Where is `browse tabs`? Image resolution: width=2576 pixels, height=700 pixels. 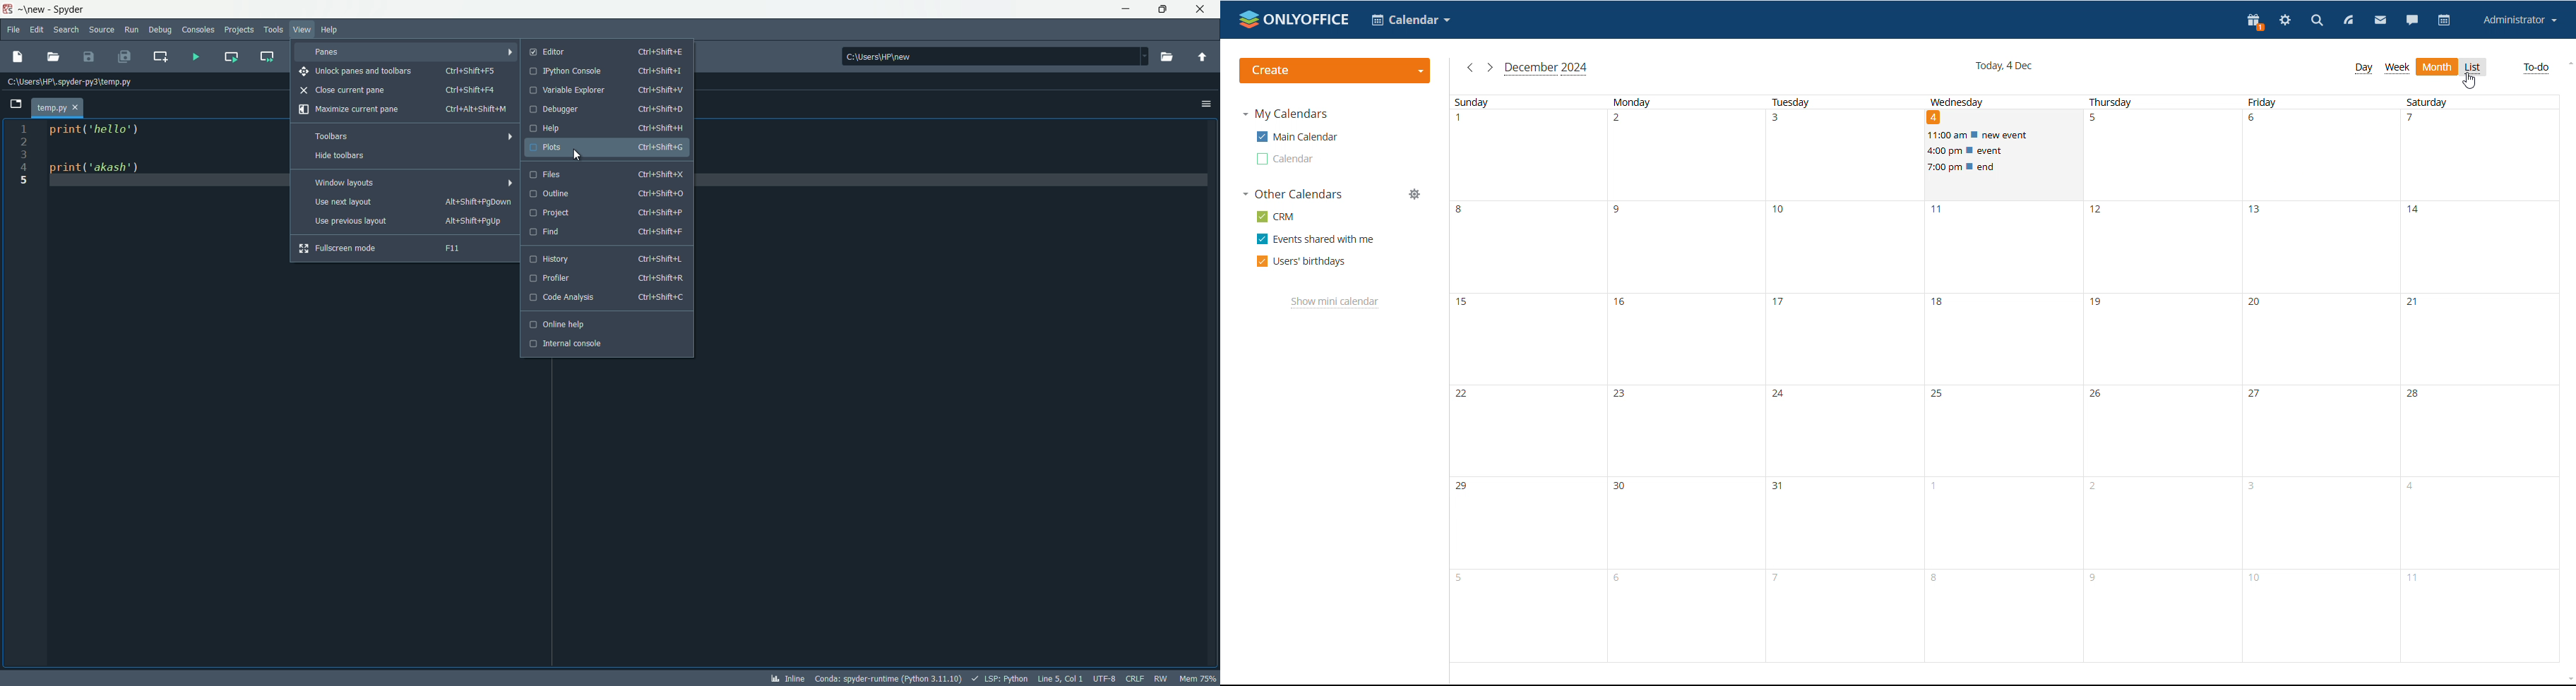
browse tabs is located at coordinates (15, 104).